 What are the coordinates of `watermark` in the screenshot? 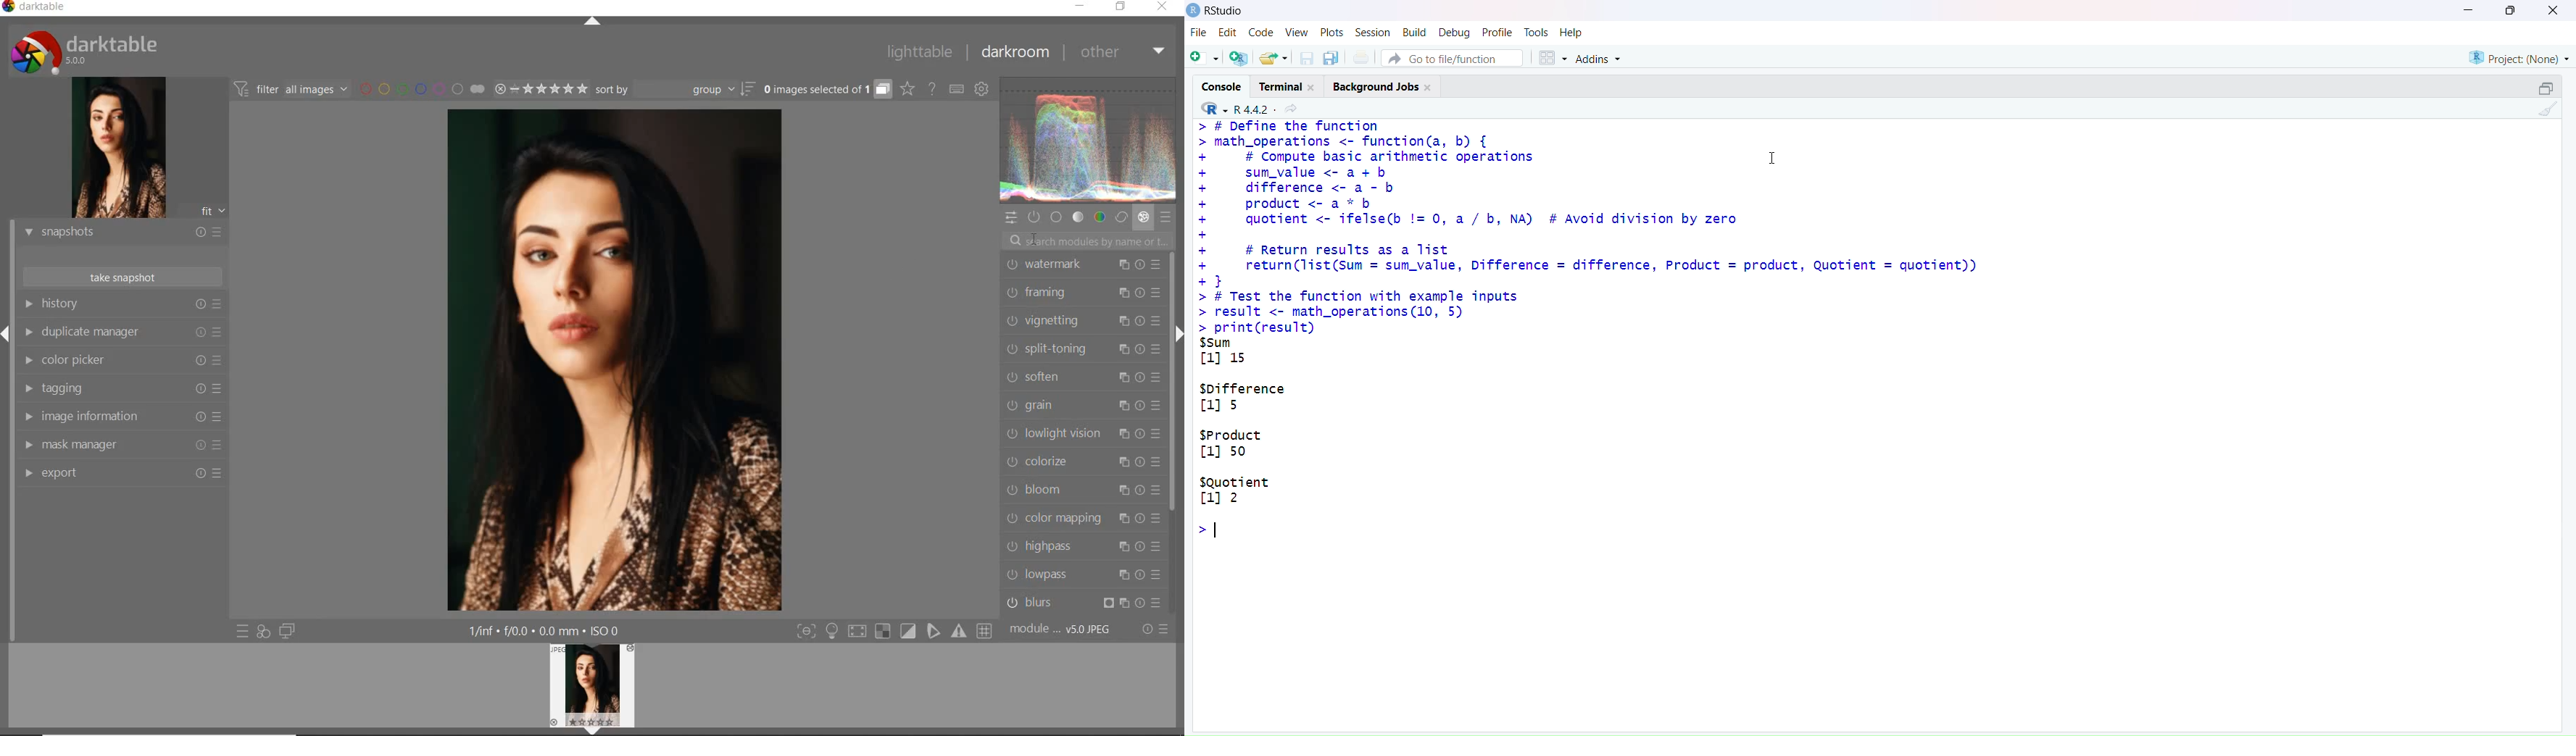 It's located at (1083, 264).